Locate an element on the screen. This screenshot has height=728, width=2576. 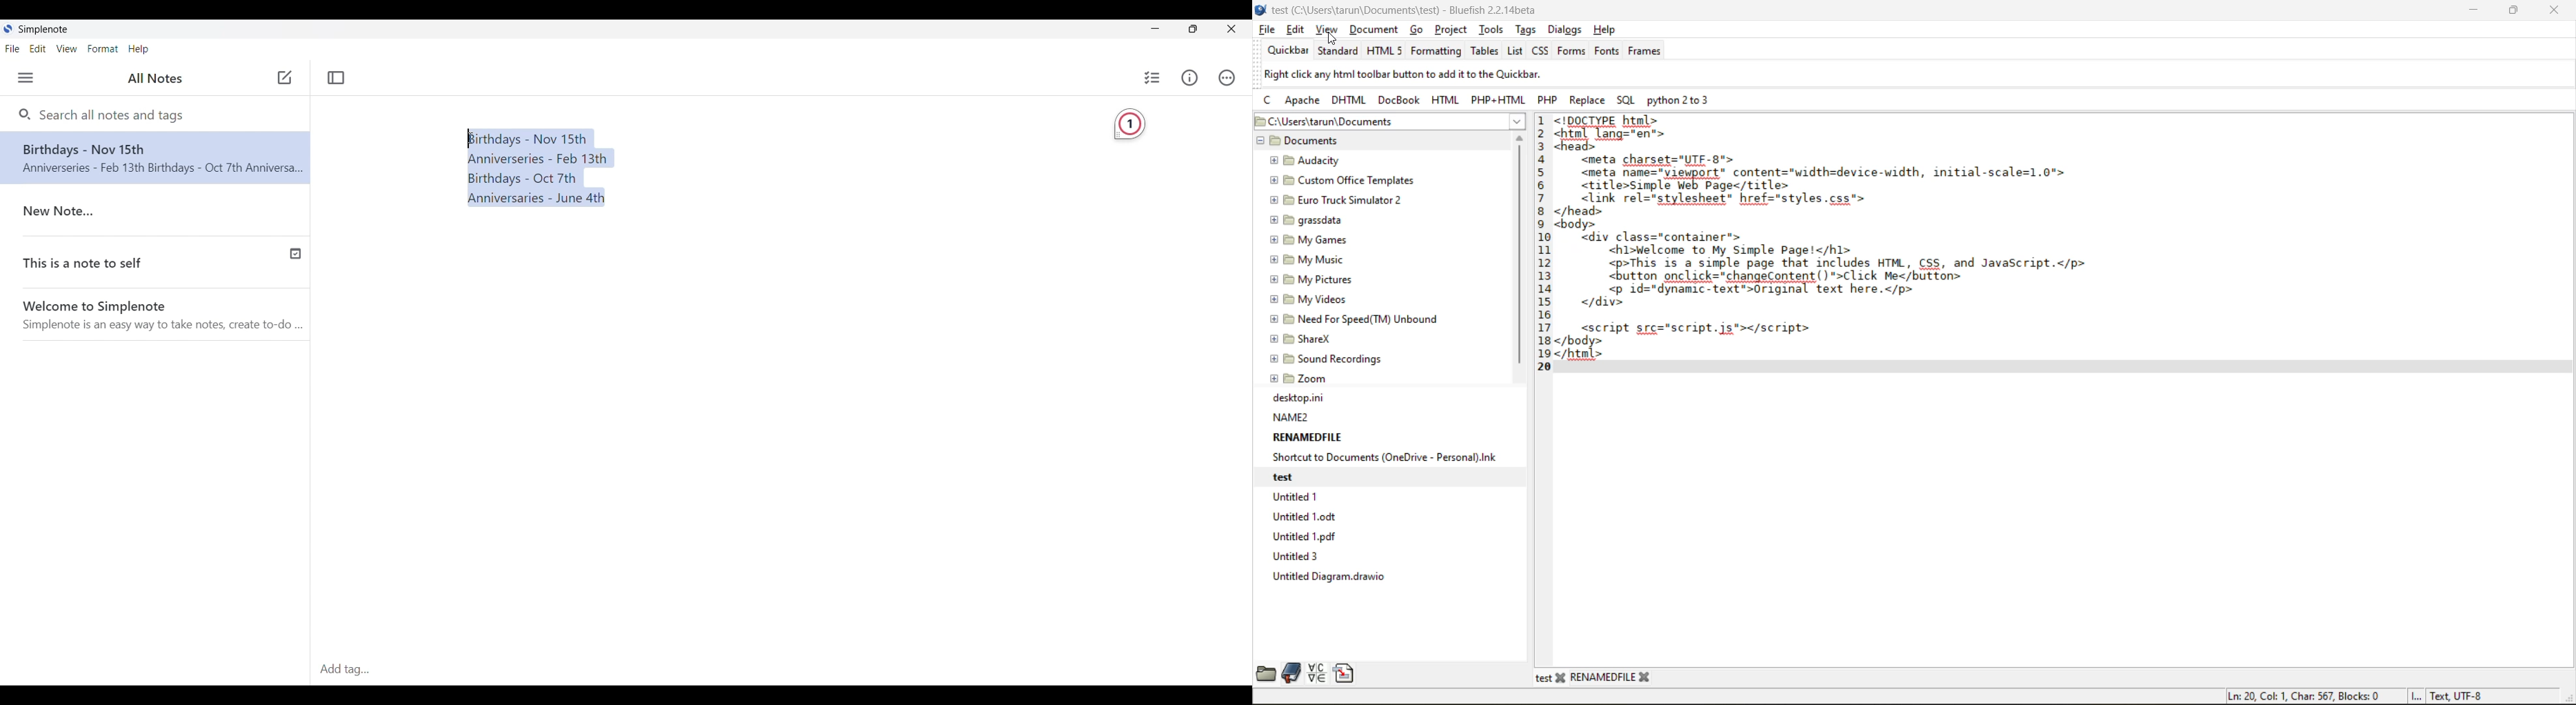
formatting is located at coordinates (1434, 51).